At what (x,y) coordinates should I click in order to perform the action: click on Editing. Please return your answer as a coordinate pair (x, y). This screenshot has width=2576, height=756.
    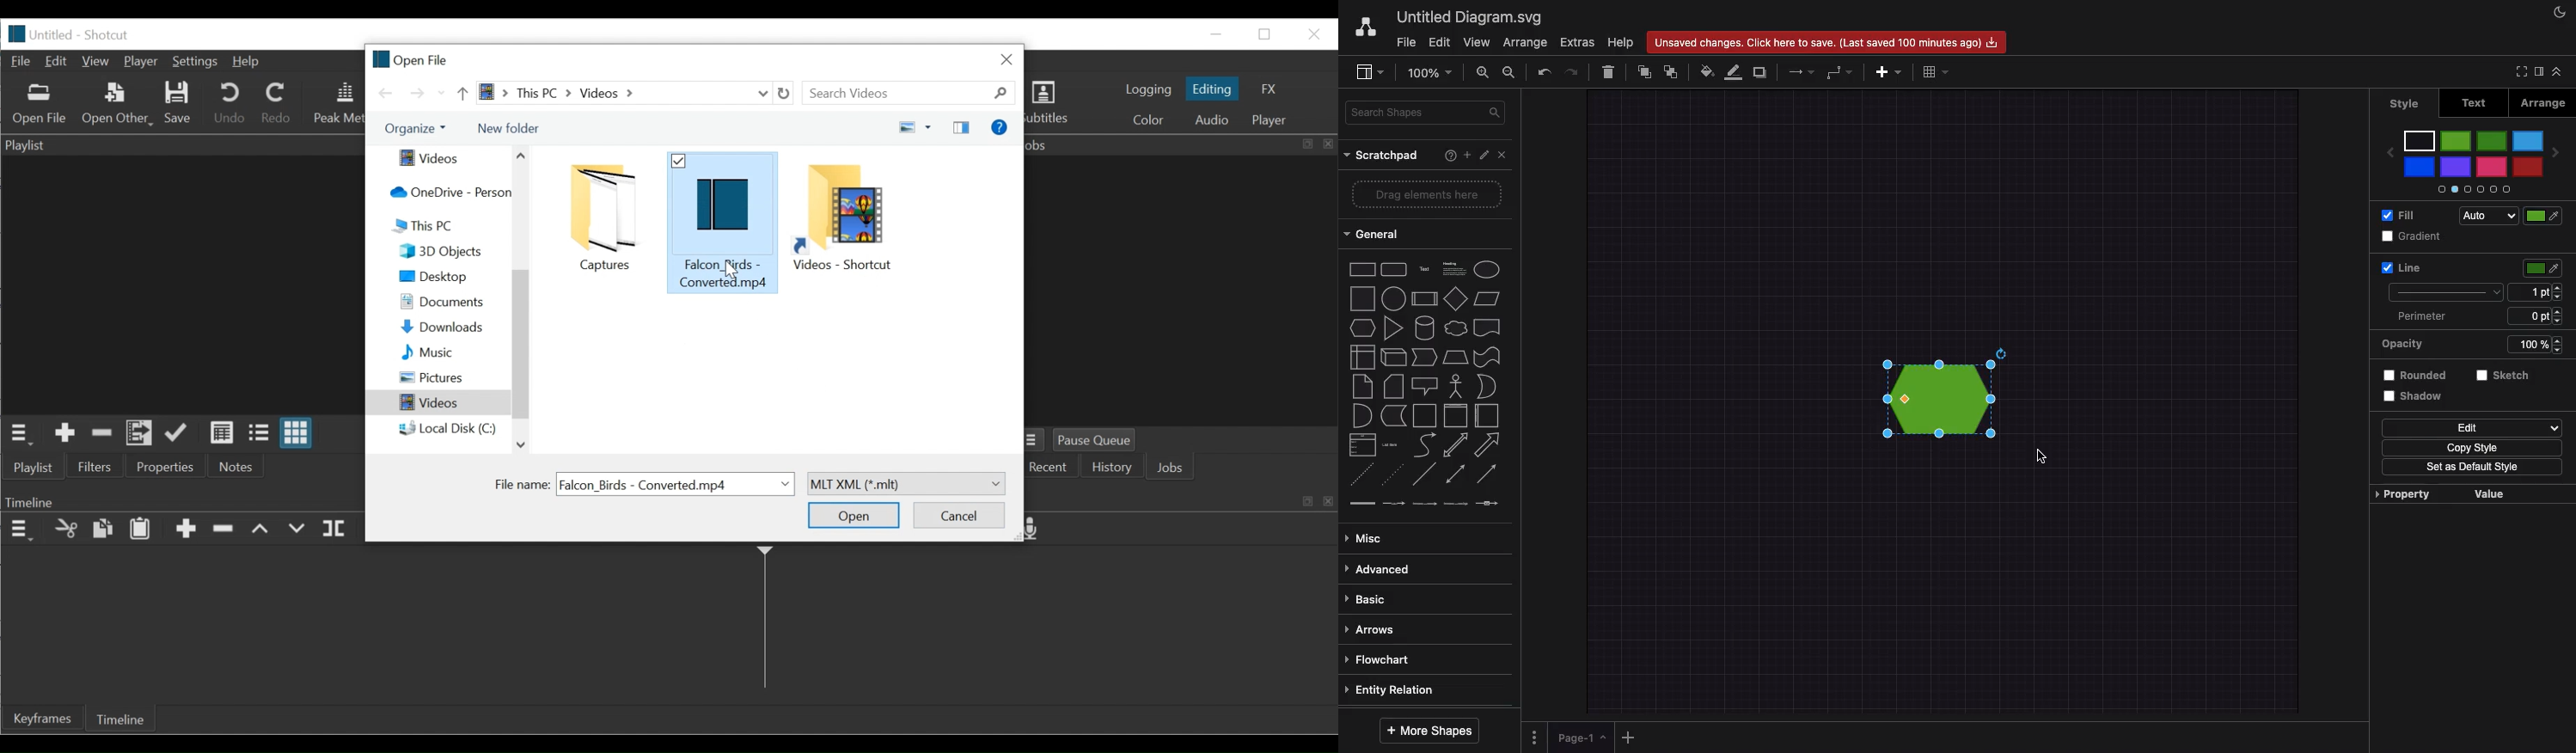
    Looking at the image, I should click on (1212, 89).